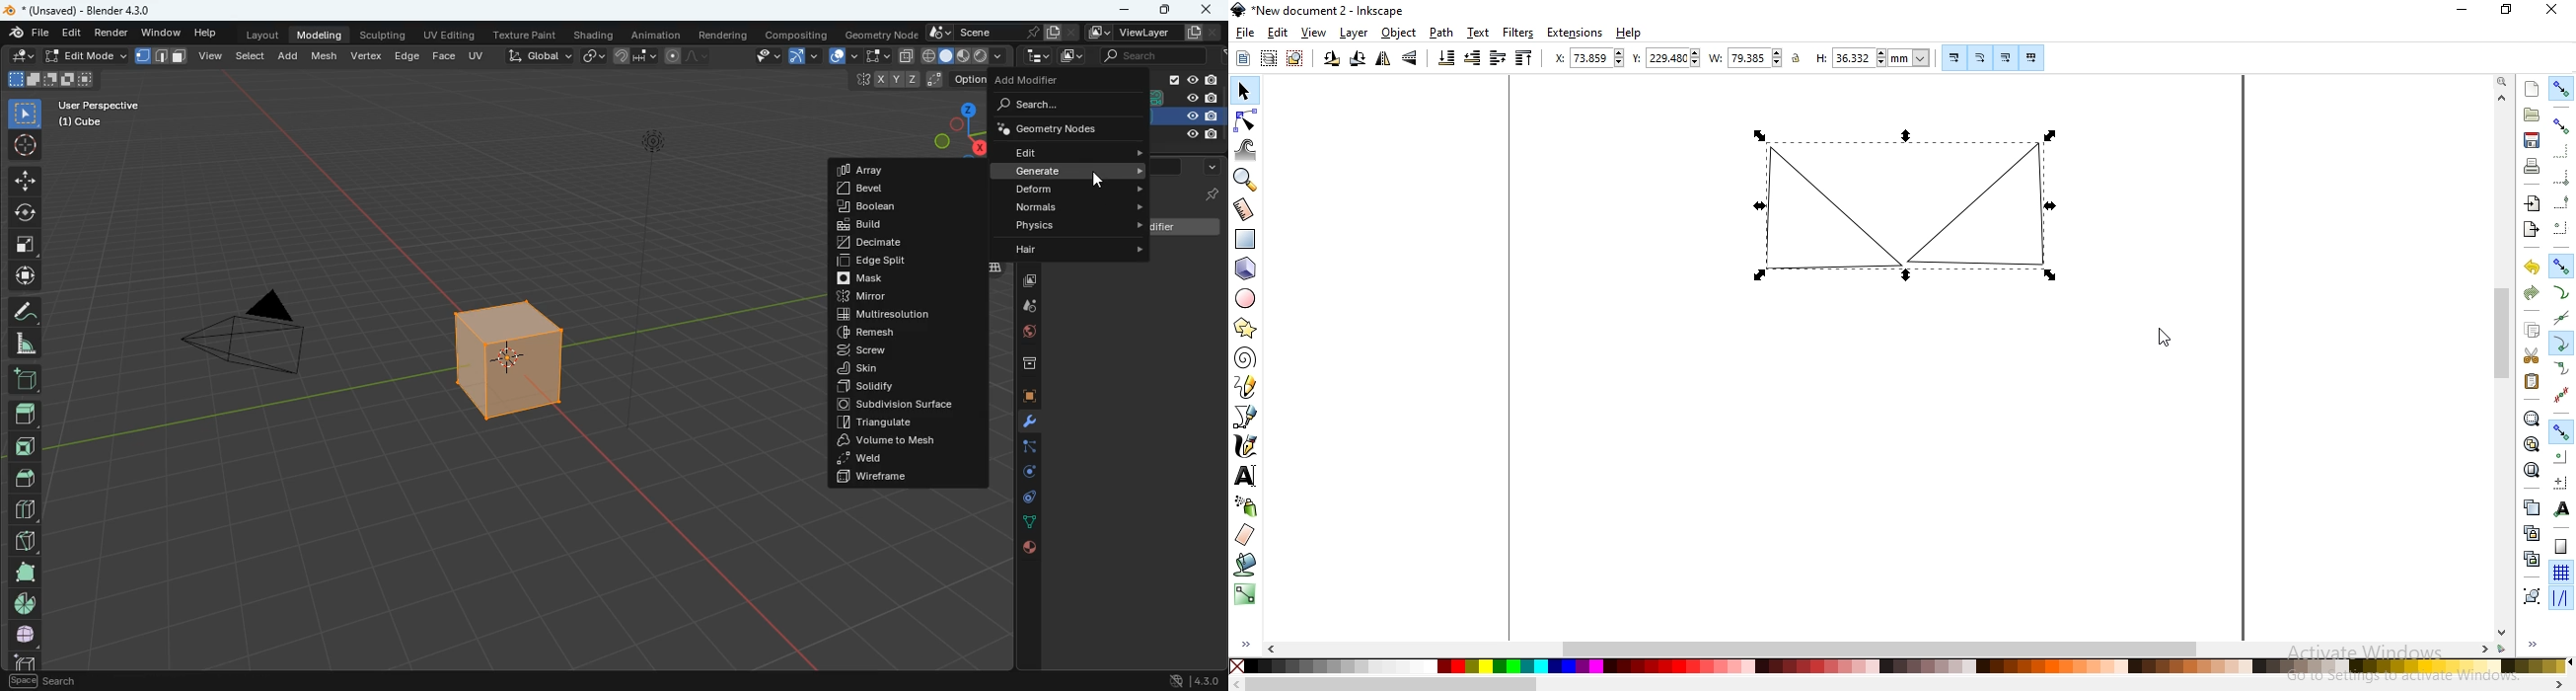  What do you see at coordinates (23, 572) in the screenshot?
I see `full` at bounding box center [23, 572].